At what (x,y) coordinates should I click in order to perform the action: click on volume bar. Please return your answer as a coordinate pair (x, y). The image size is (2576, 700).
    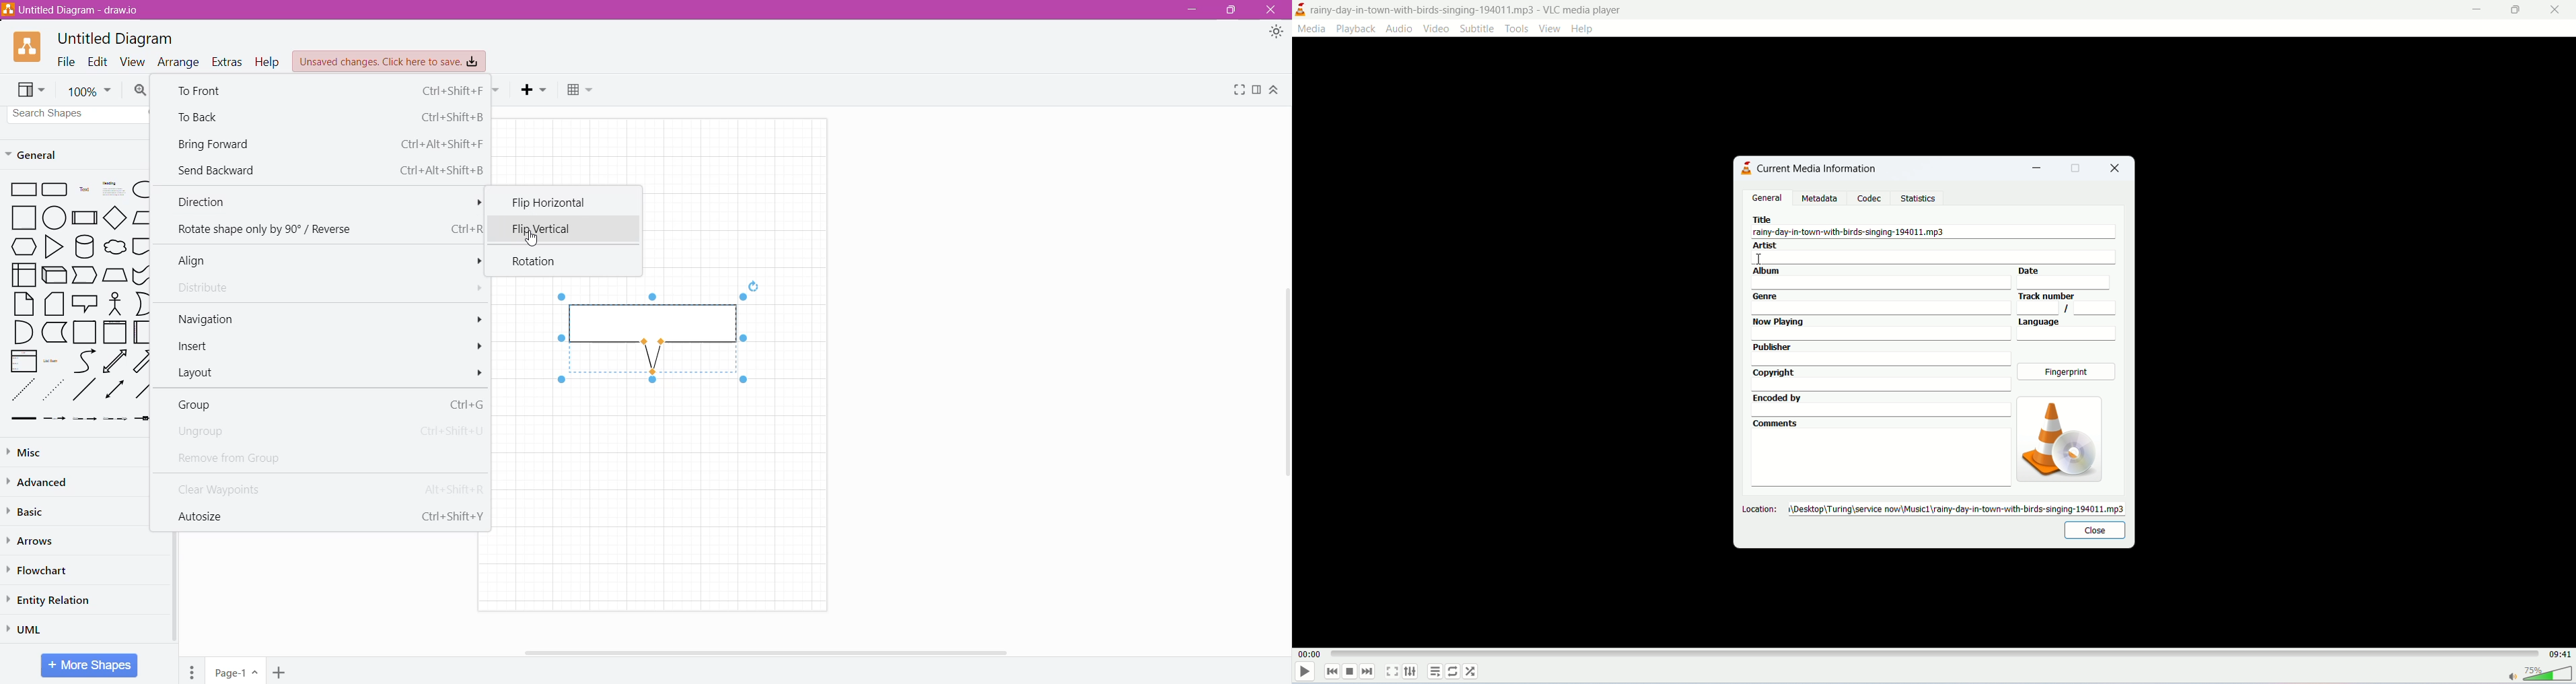
    Looking at the image, I should click on (2537, 675).